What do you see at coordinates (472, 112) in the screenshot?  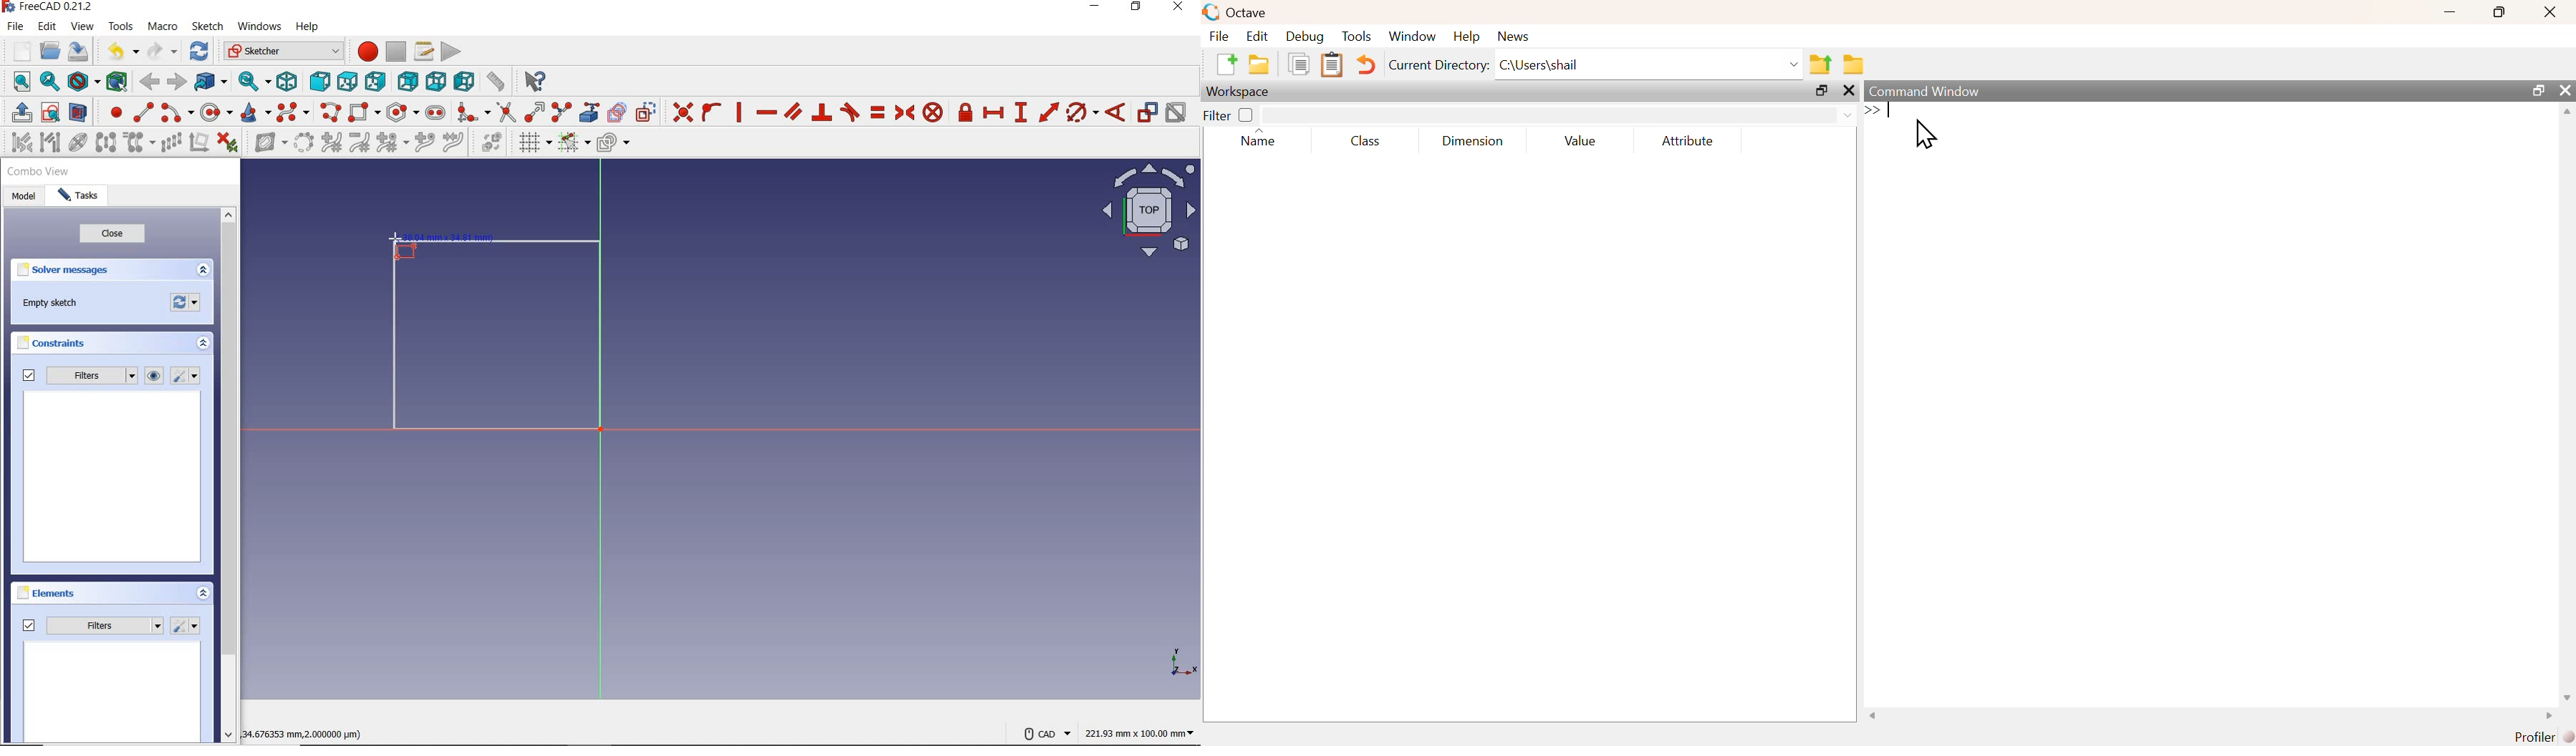 I see `create fillet` at bounding box center [472, 112].